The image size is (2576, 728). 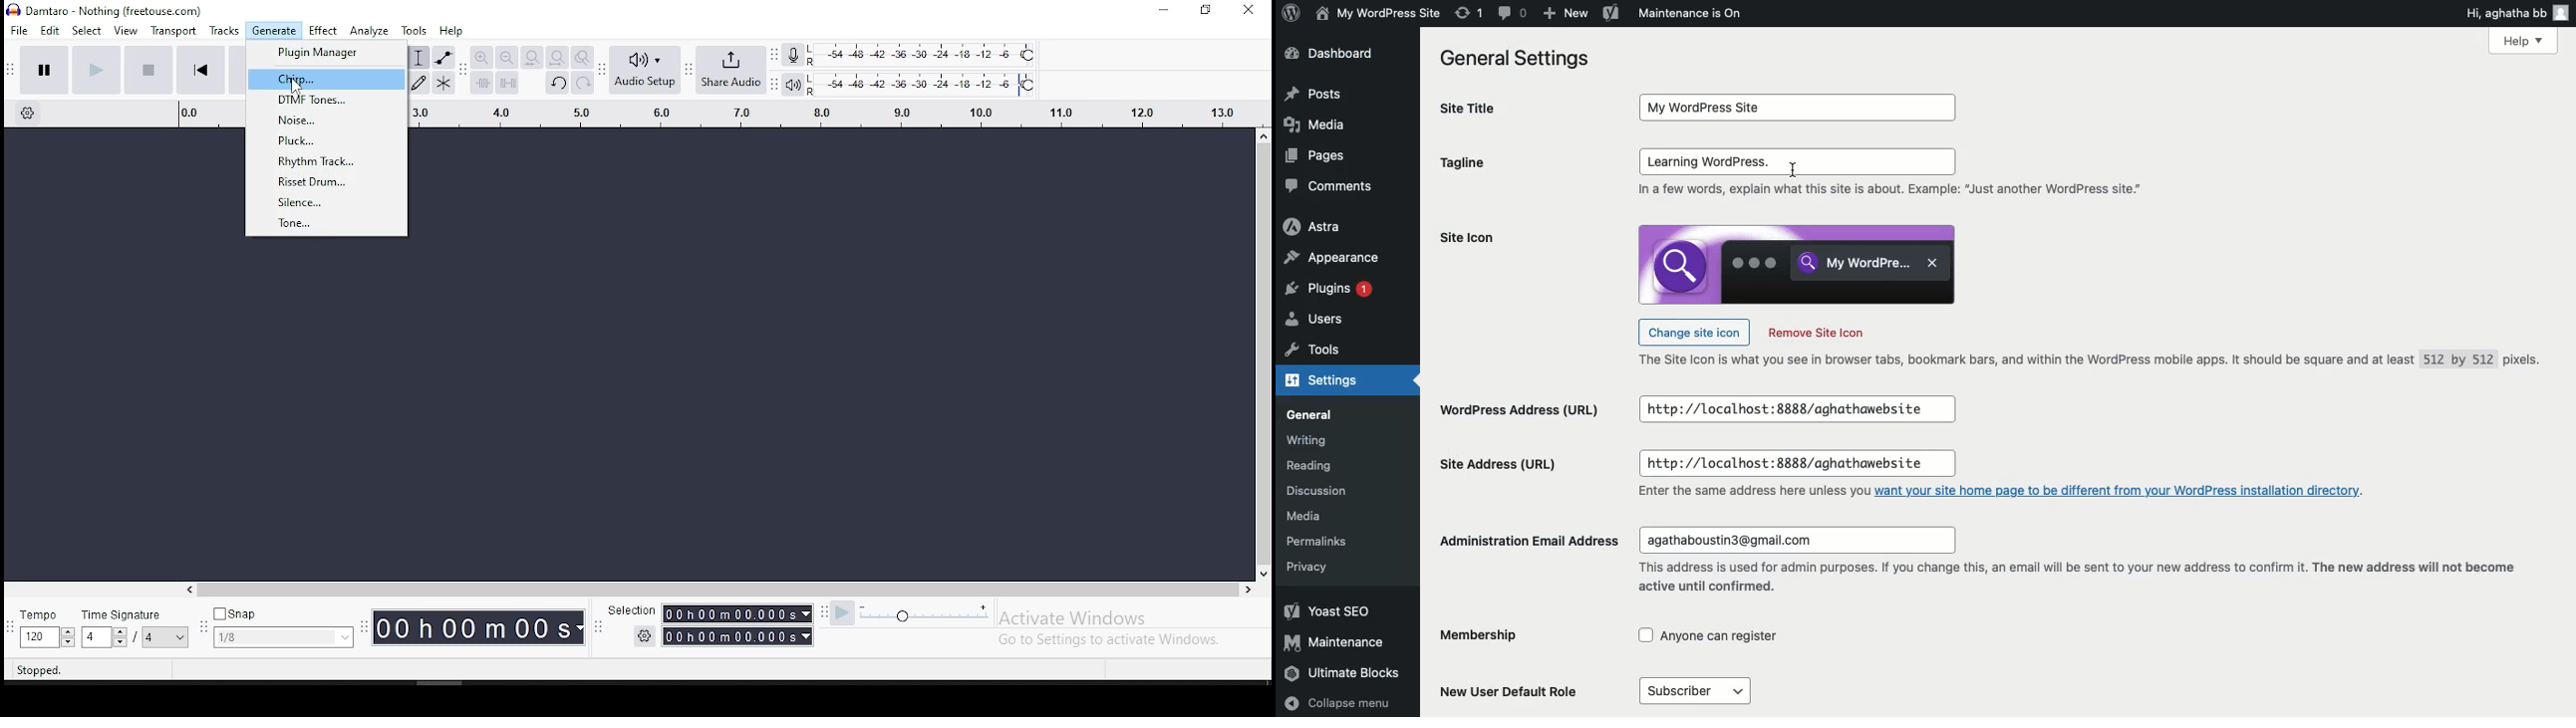 I want to click on pause, so click(x=45, y=69).